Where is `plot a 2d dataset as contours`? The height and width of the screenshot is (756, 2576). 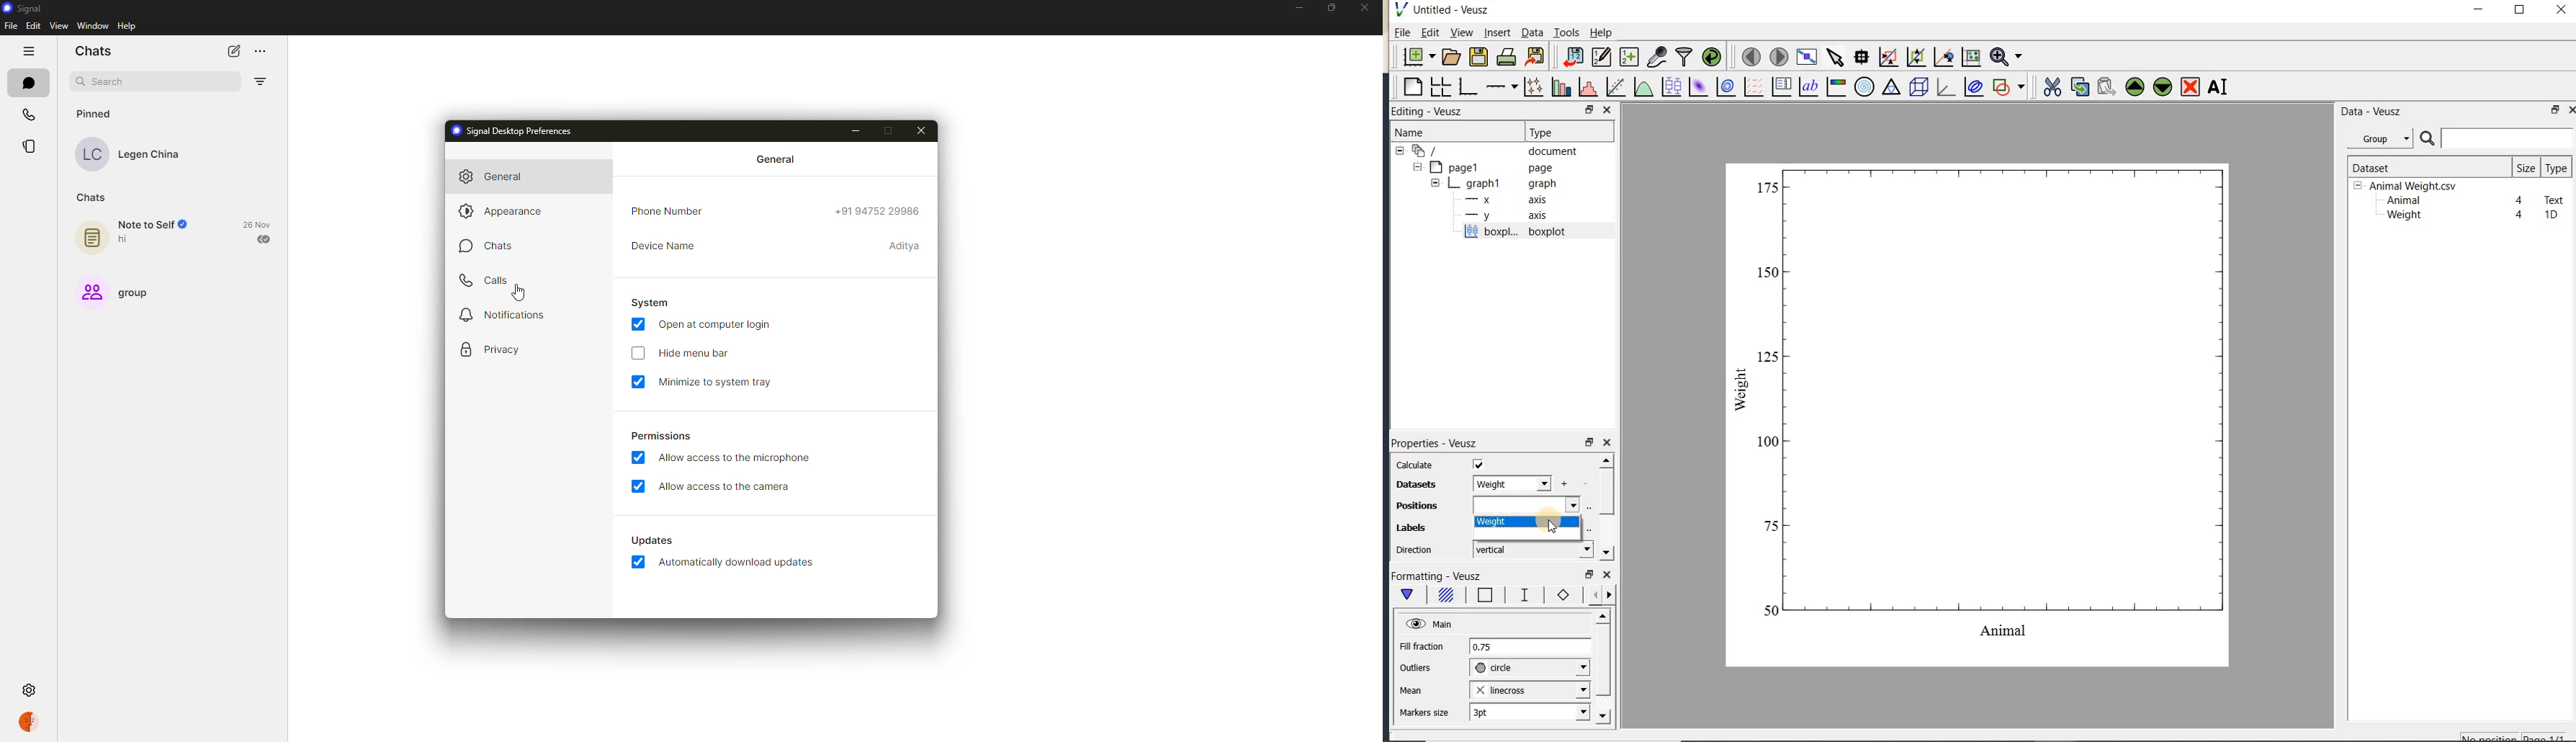 plot a 2d dataset as contours is located at coordinates (1724, 86).